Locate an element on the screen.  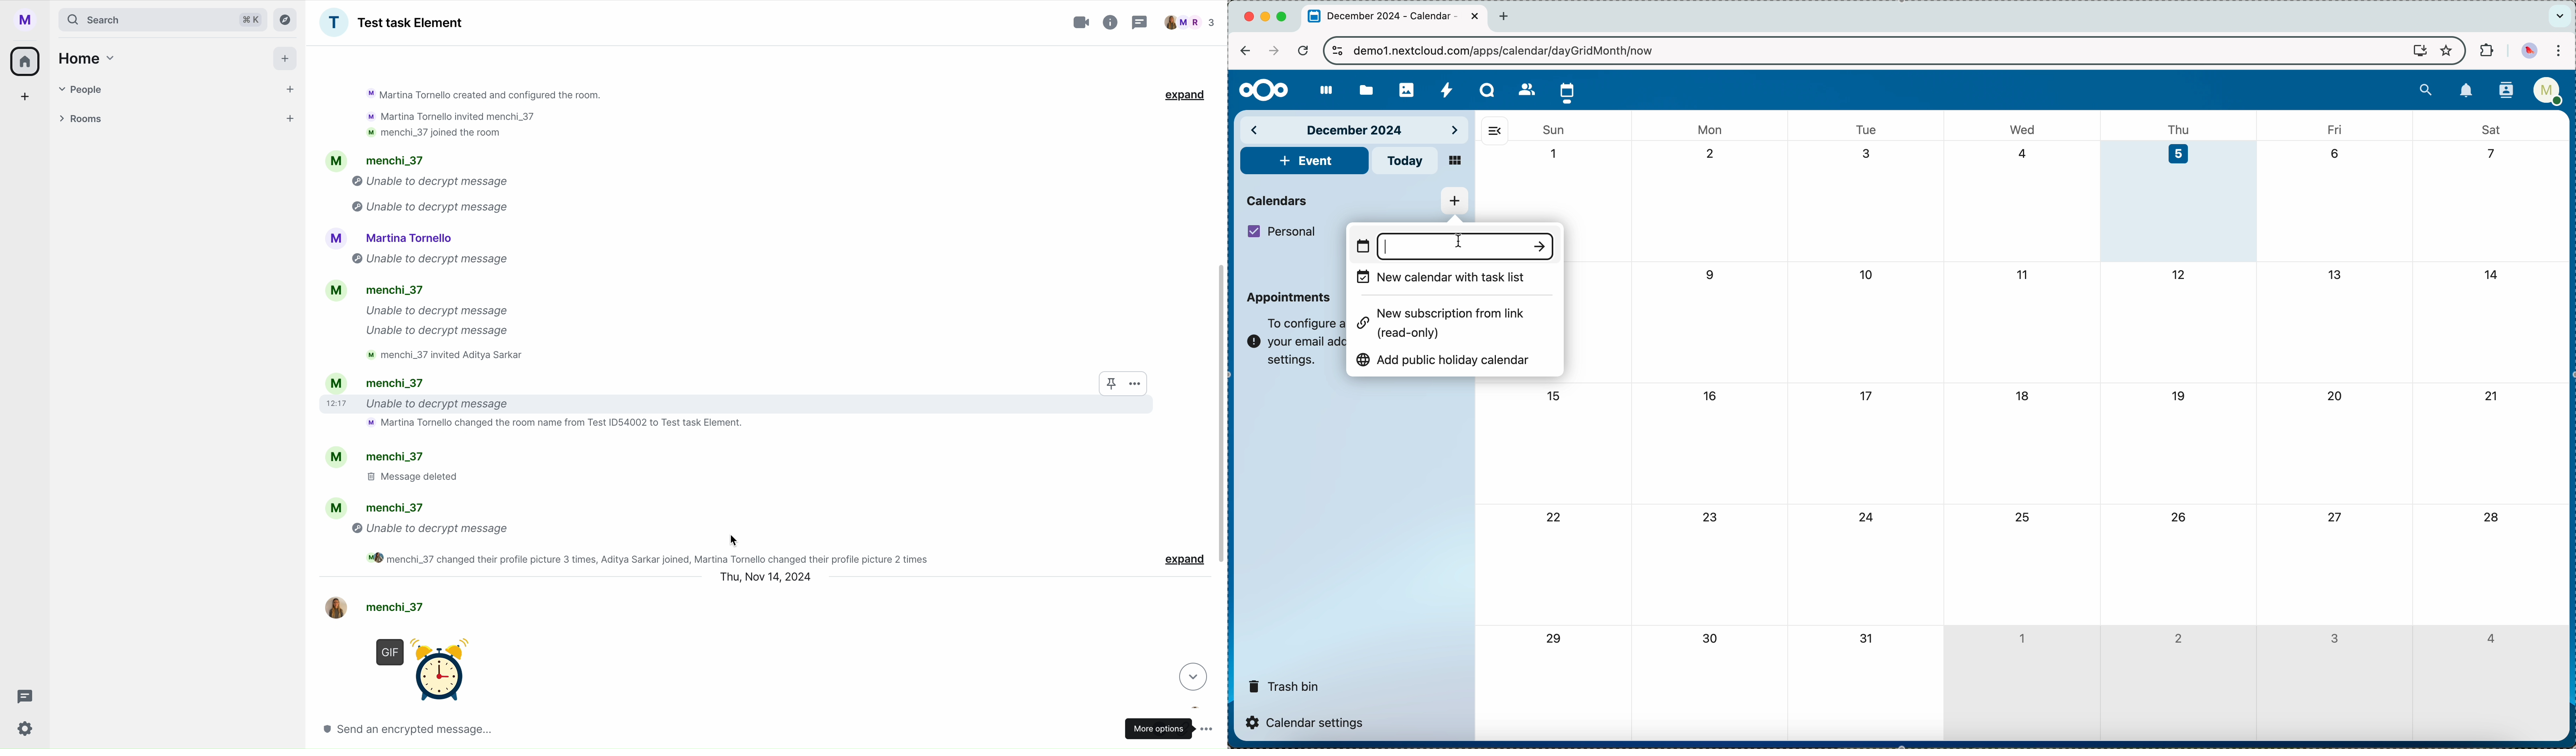
expand is located at coordinates (1185, 95).